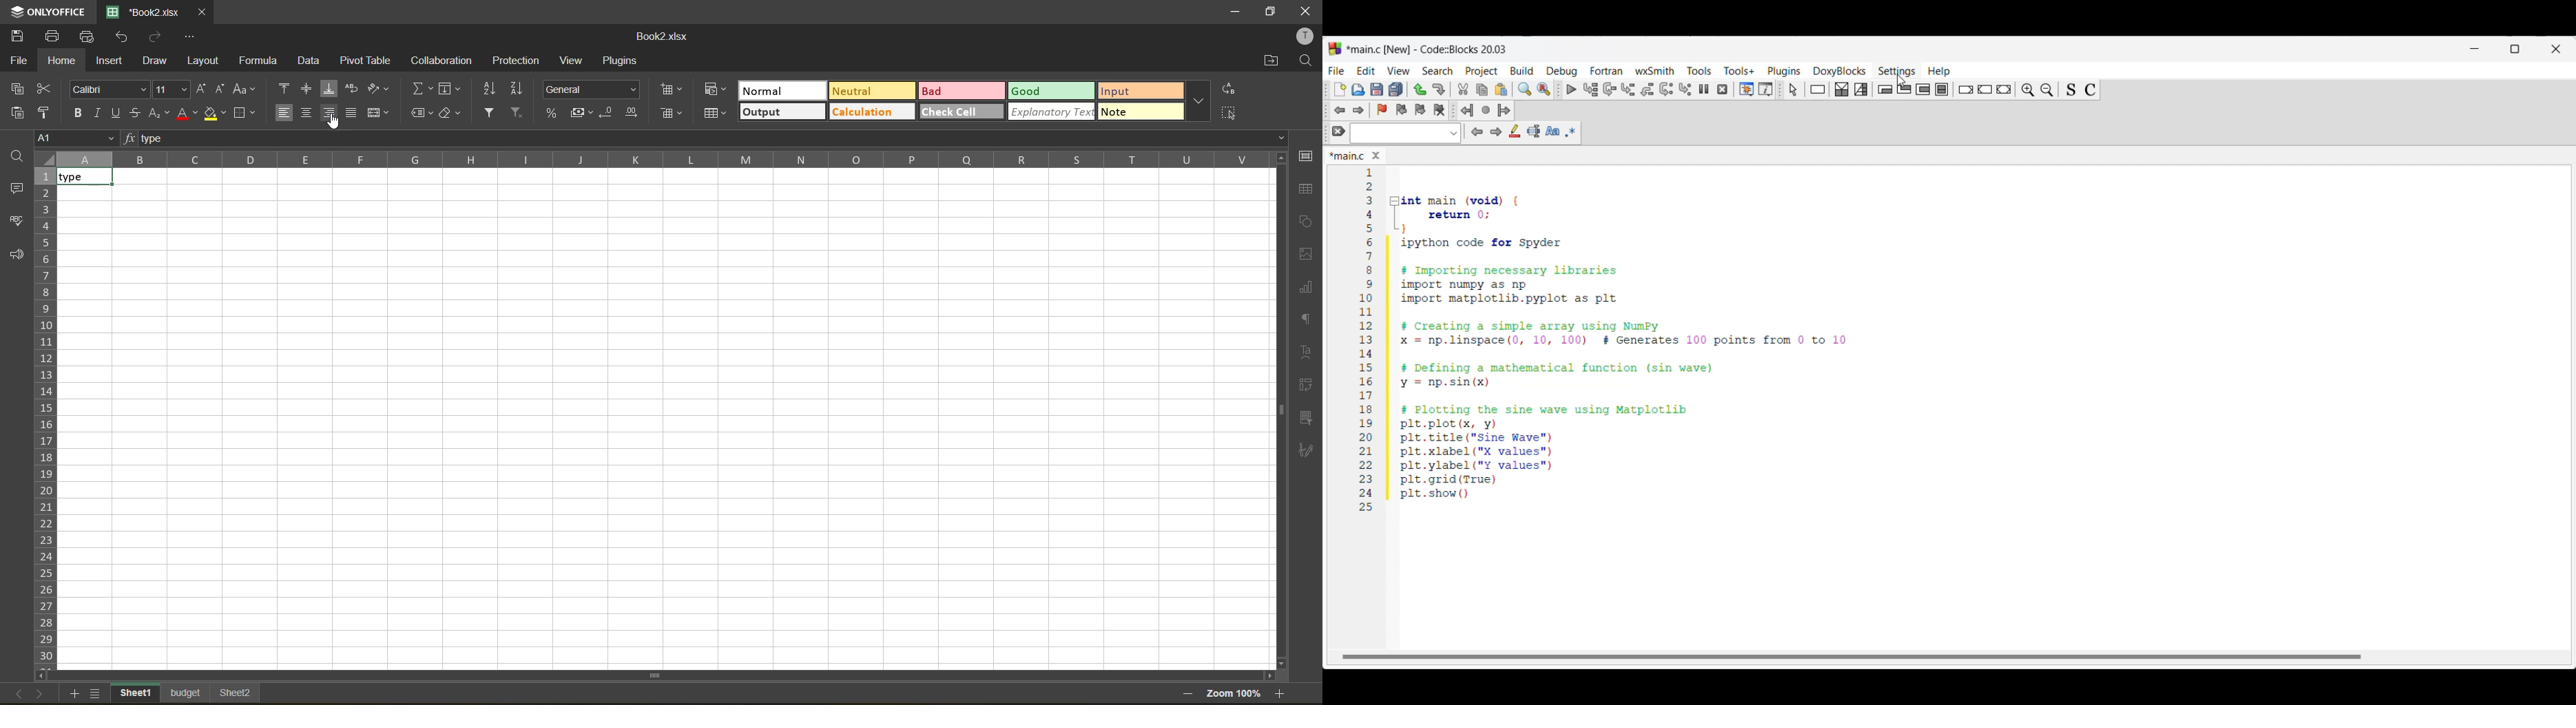 Image resolution: width=2576 pixels, height=728 pixels. What do you see at coordinates (1842, 89) in the screenshot?
I see `Decision` at bounding box center [1842, 89].